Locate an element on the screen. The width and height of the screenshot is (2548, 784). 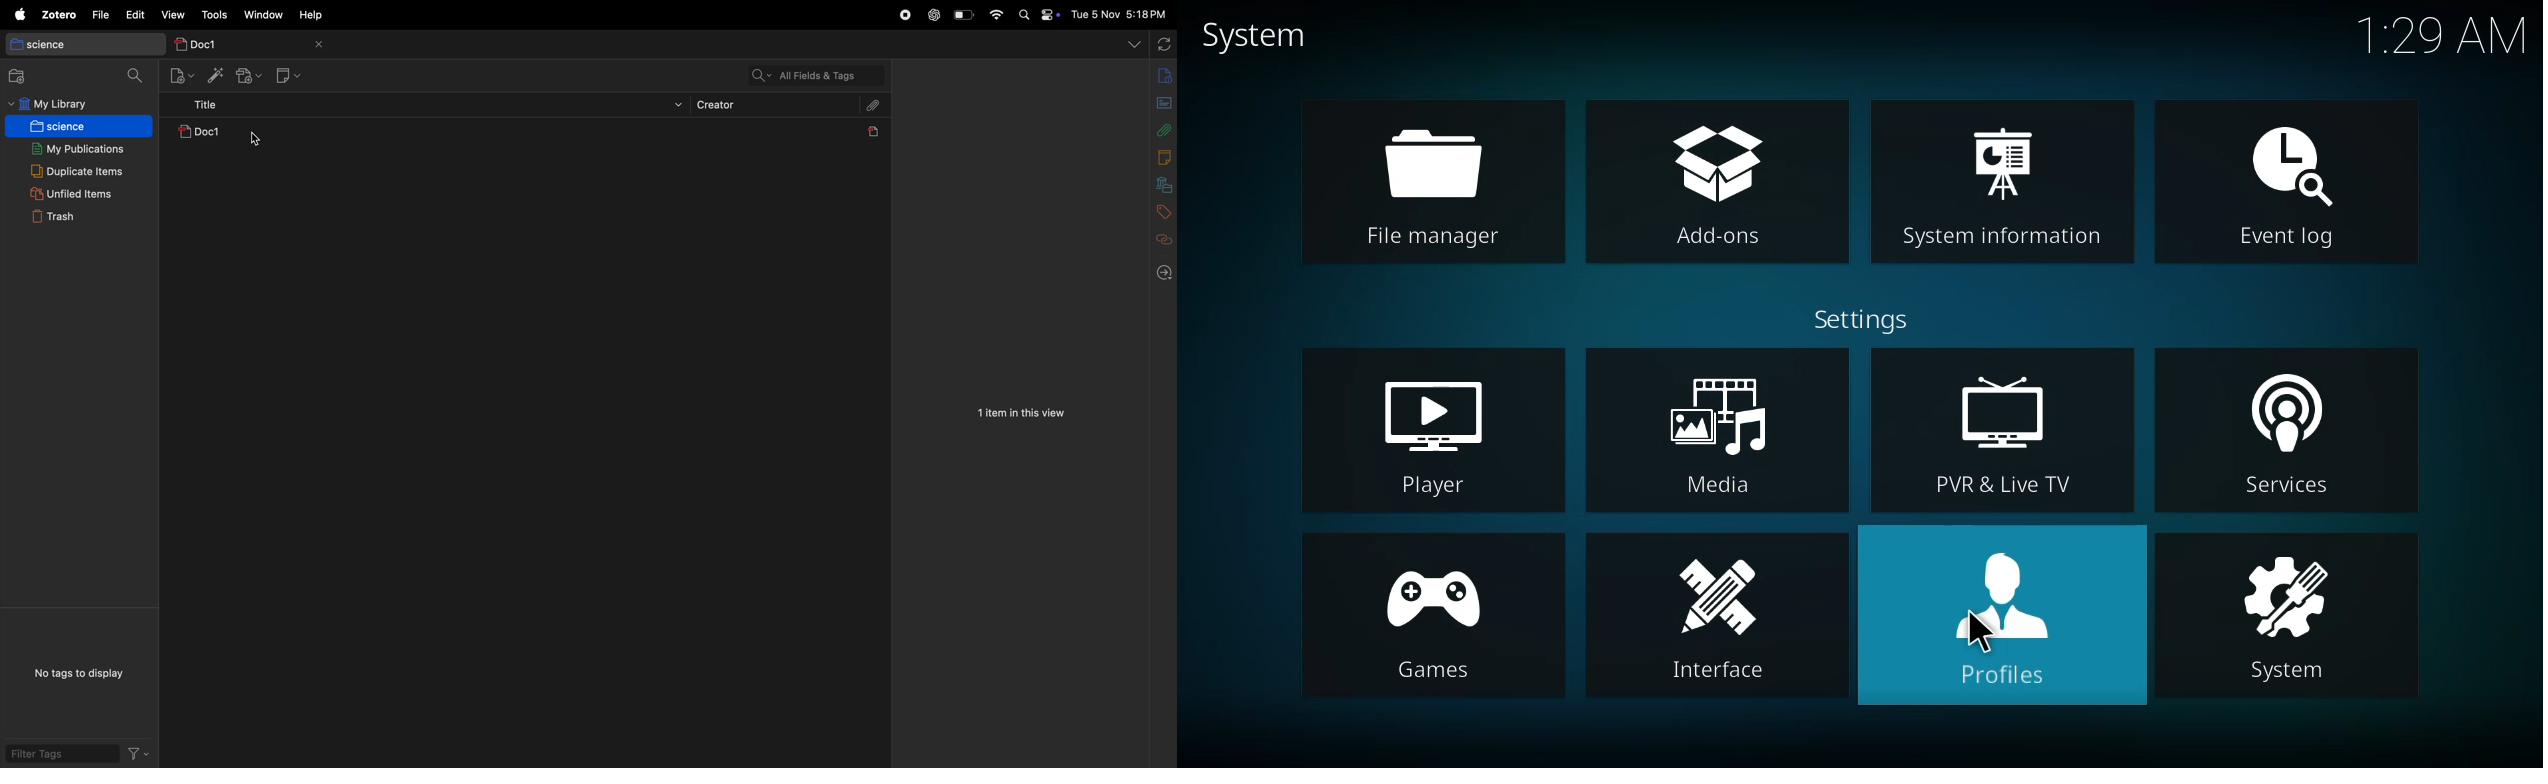
My library is located at coordinates (71, 104).